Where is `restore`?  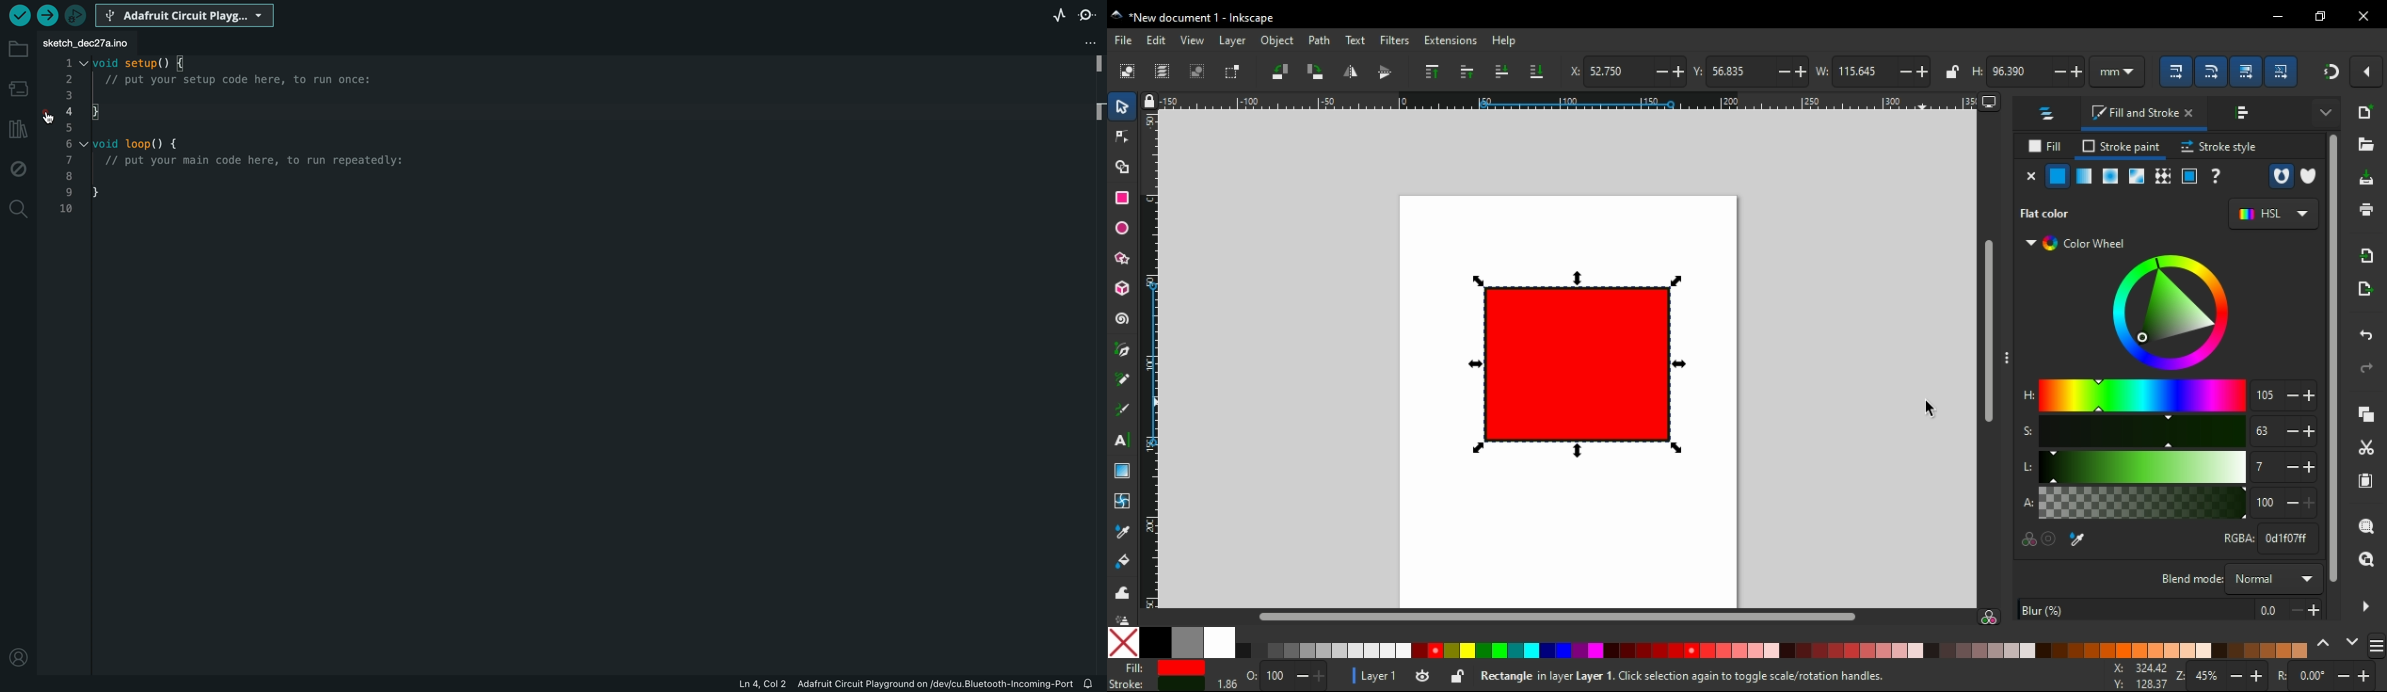
restore is located at coordinates (2322, 16).